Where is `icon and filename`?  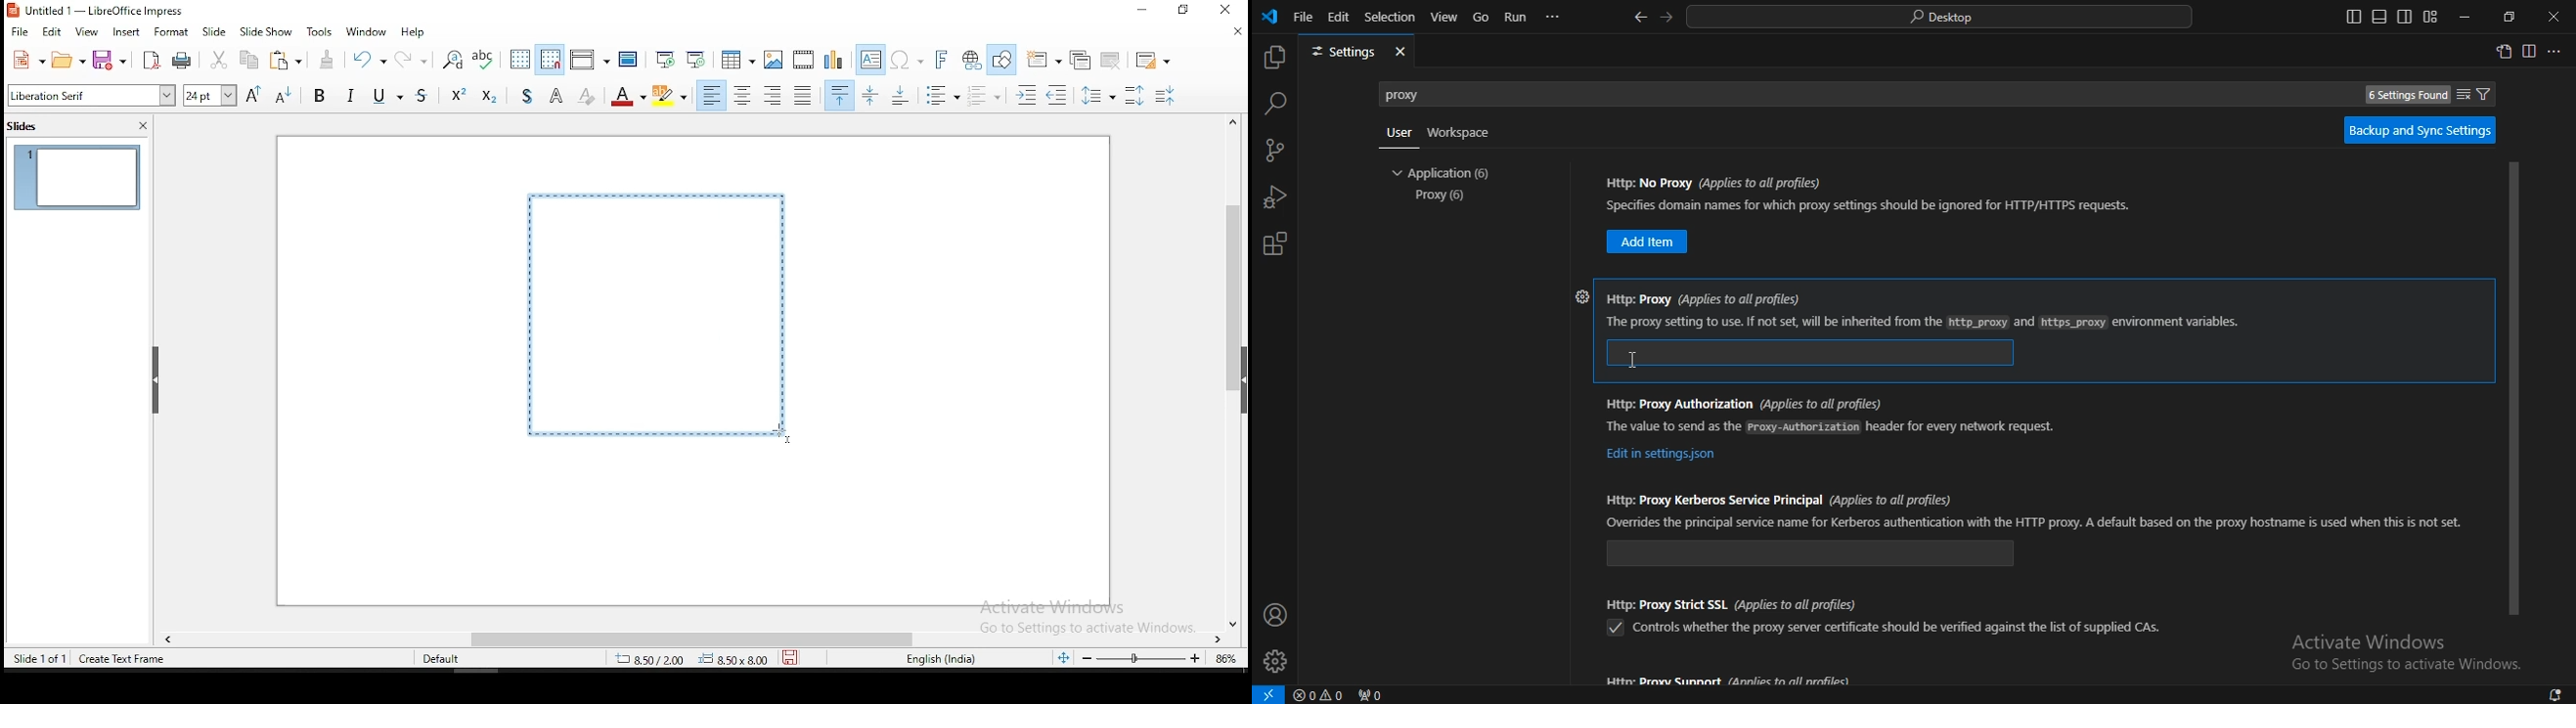 icon and filename is located at coordinates (102, 12).